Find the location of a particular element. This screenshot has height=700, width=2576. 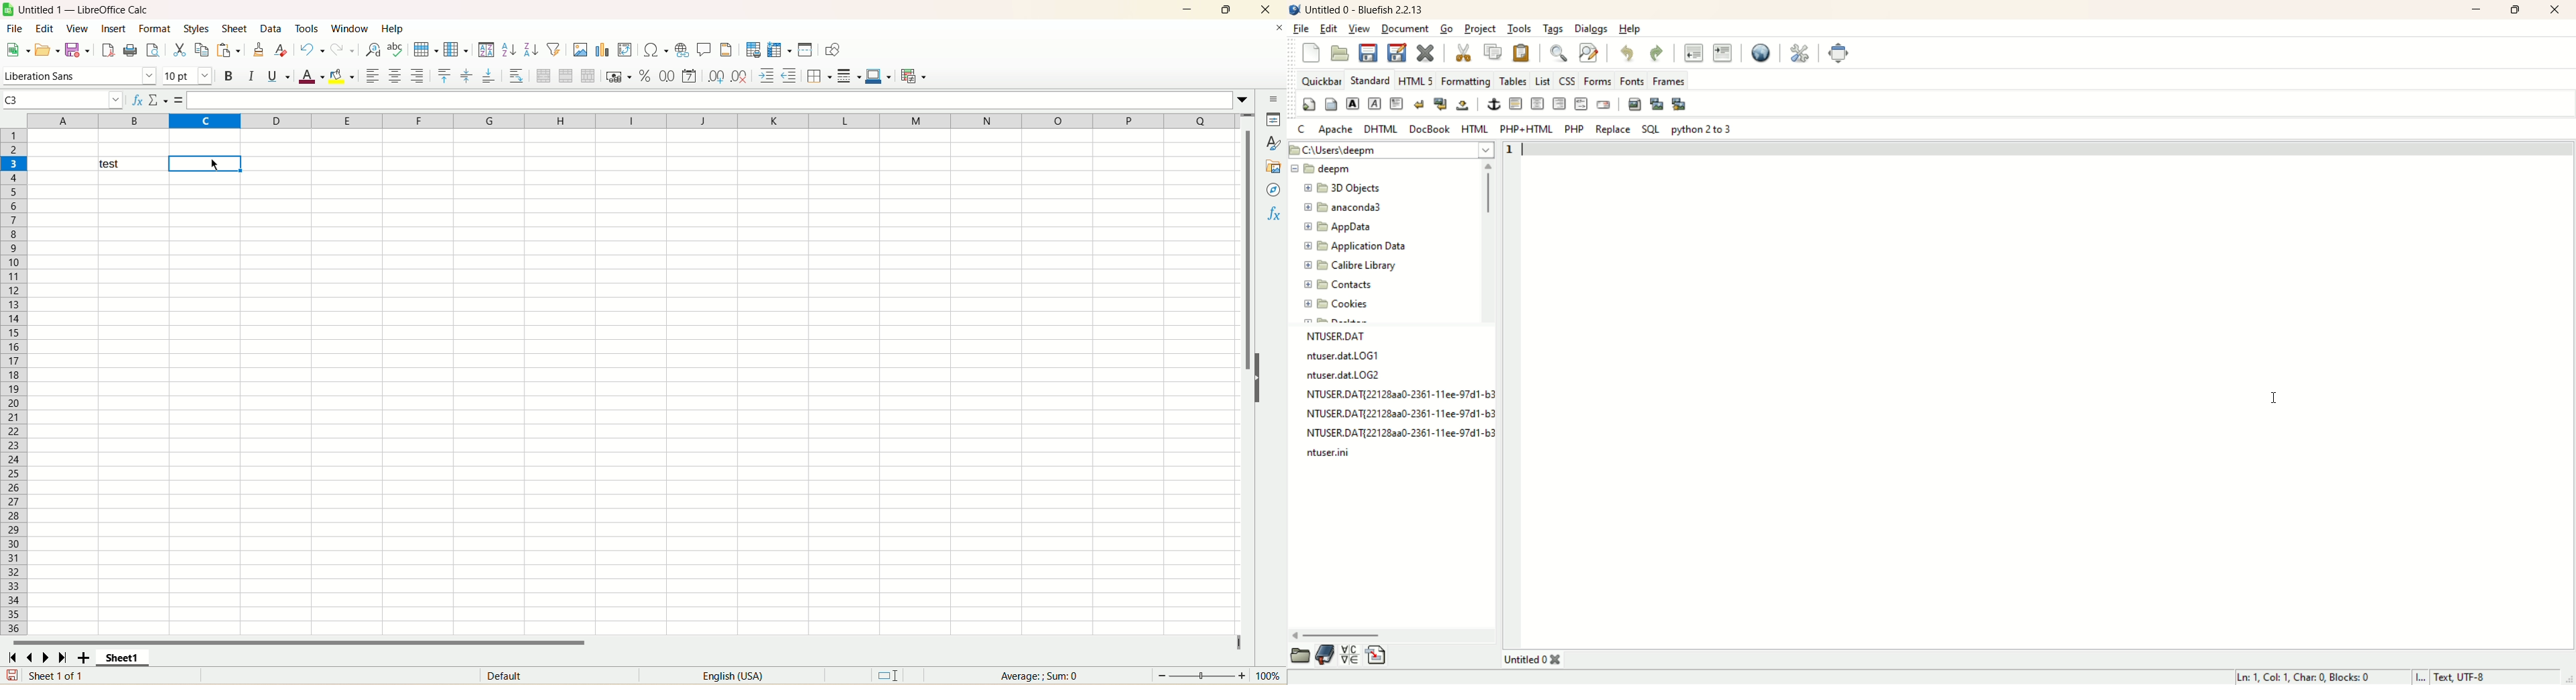

logo is located at coordinates (1295, 9).